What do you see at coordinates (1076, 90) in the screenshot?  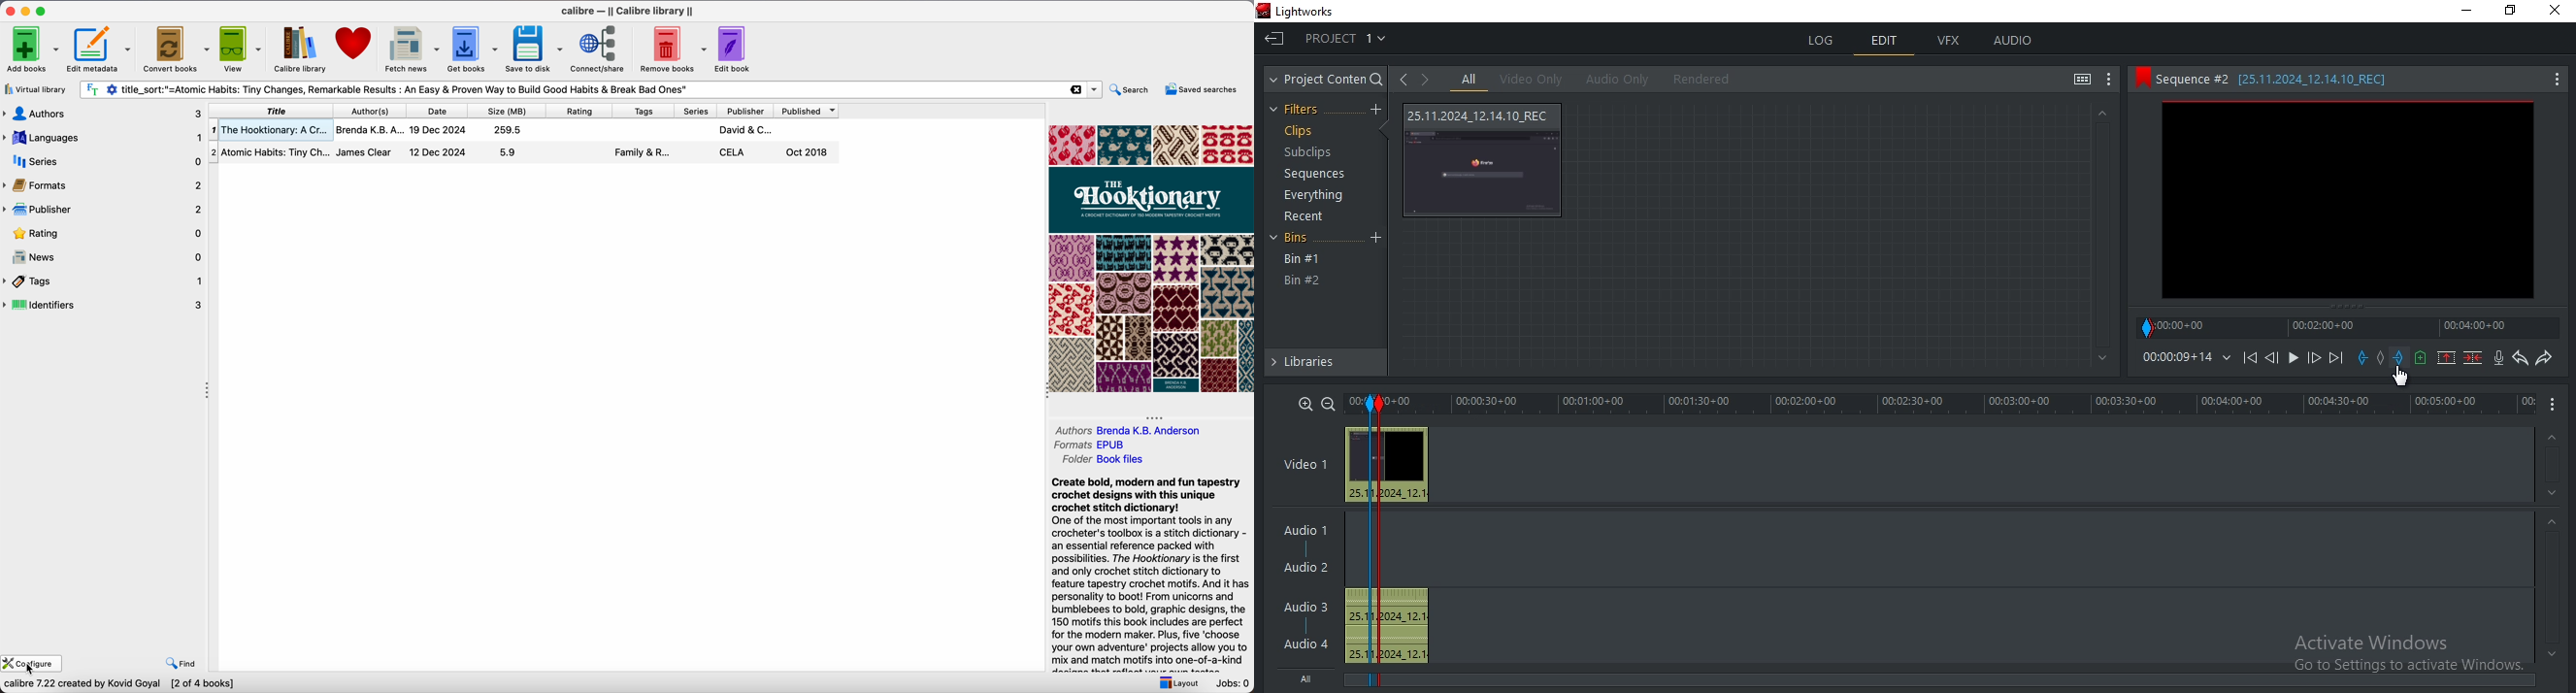 I see `clear` at bounding box center [1076, 90].